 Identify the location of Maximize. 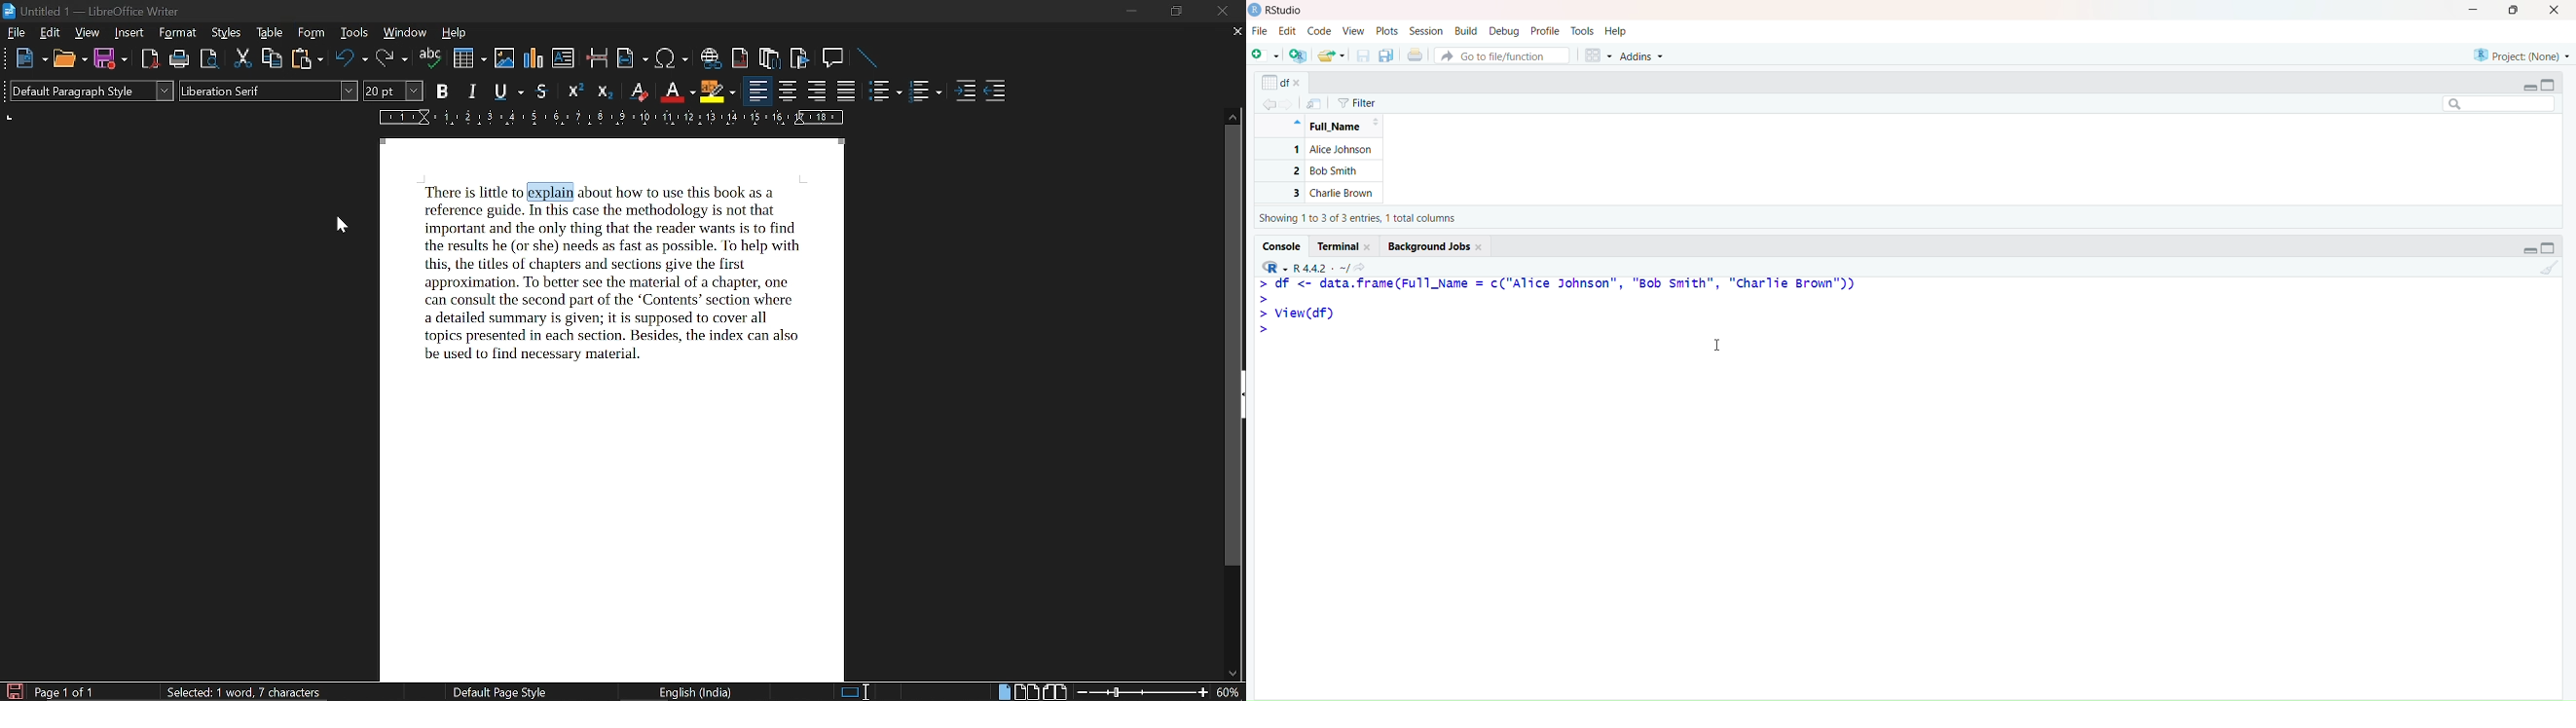
(2514, 12).